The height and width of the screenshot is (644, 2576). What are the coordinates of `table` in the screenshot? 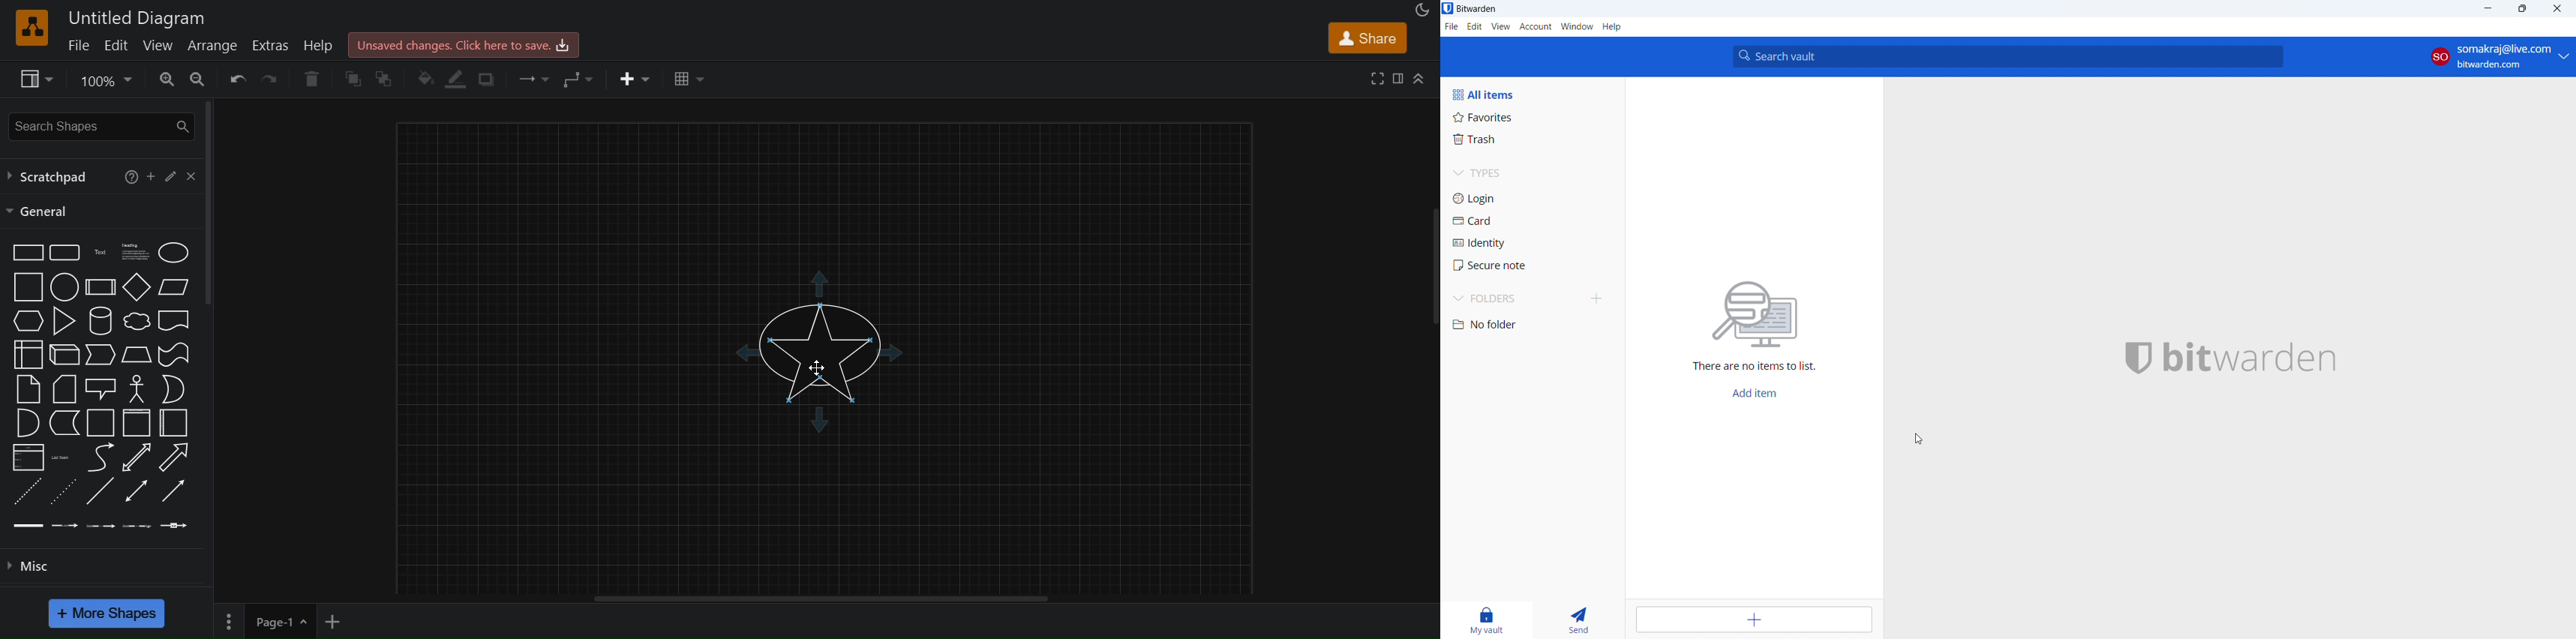 It's located at (689, 79).